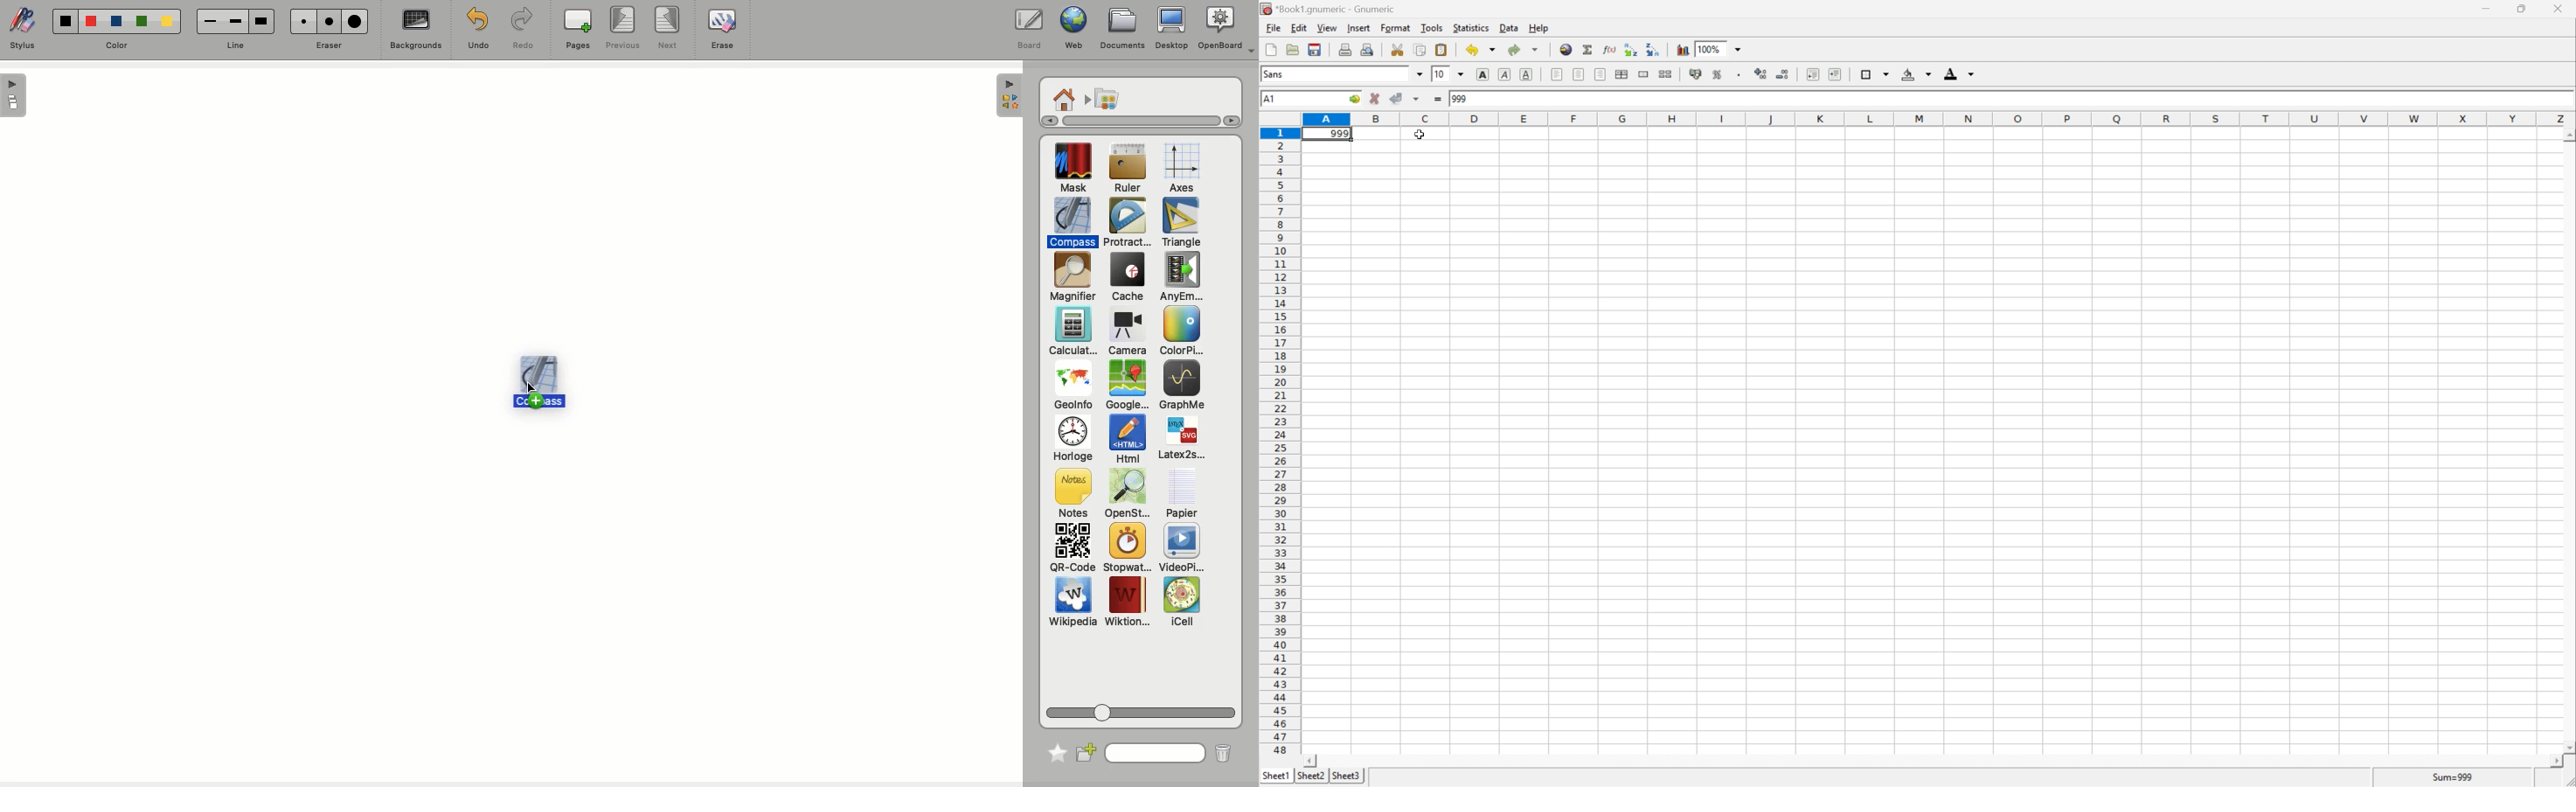  What do you see at coordinates (1624, 75) in the screenshot?
I see `center horizontally across selection` at bounding box center [1624, 75].